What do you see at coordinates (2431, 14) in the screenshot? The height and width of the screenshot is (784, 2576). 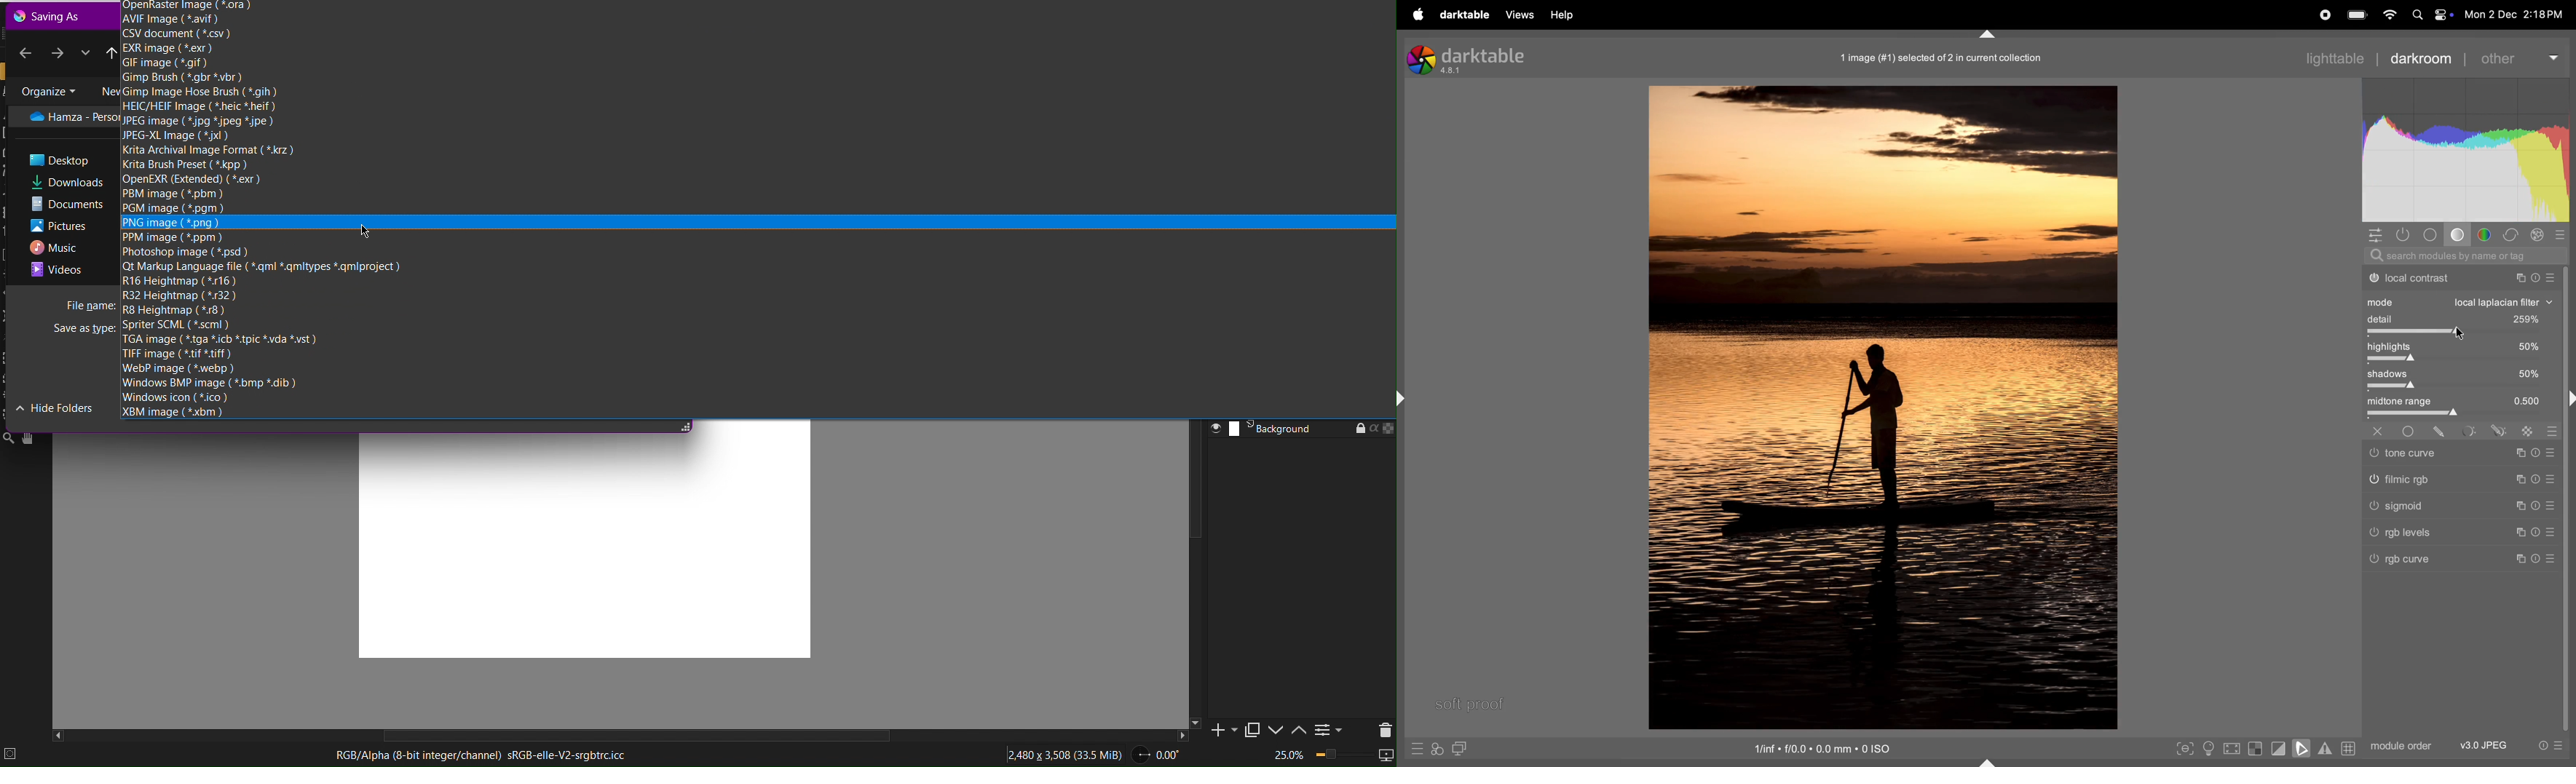 I see `apple widgets` at bounding box center [2431, 14].